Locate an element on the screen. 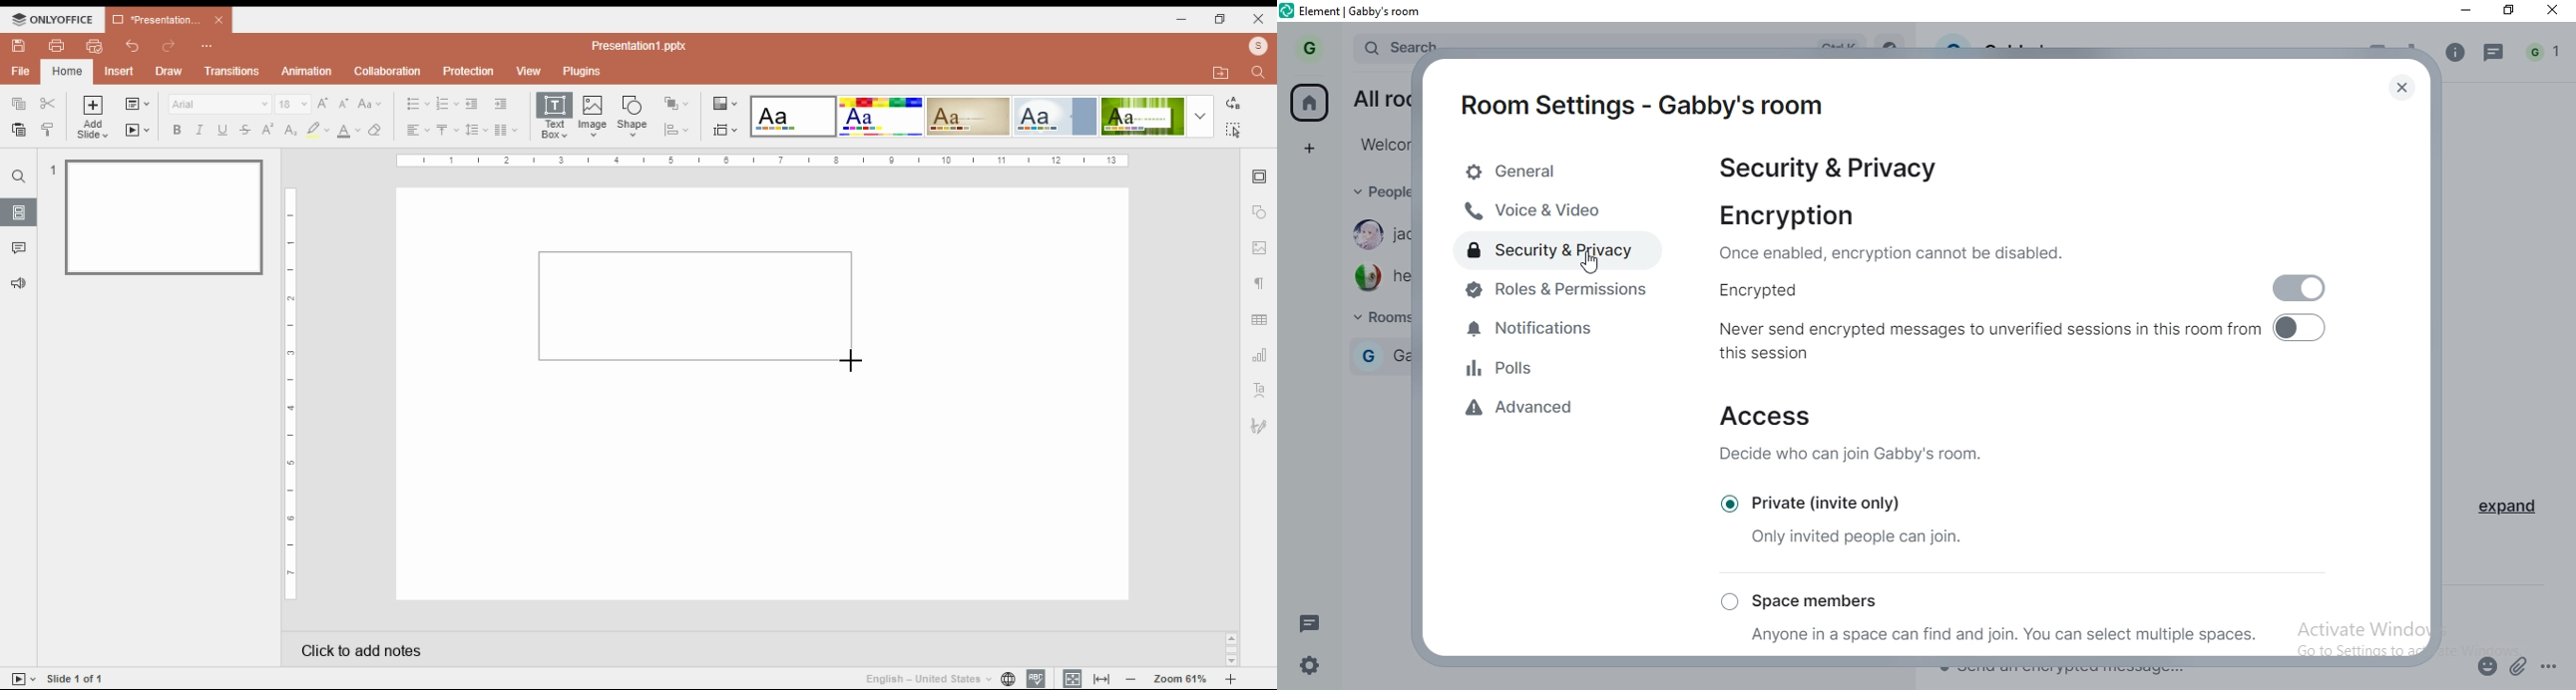  slide settings is located at coordinates (1260, 177).